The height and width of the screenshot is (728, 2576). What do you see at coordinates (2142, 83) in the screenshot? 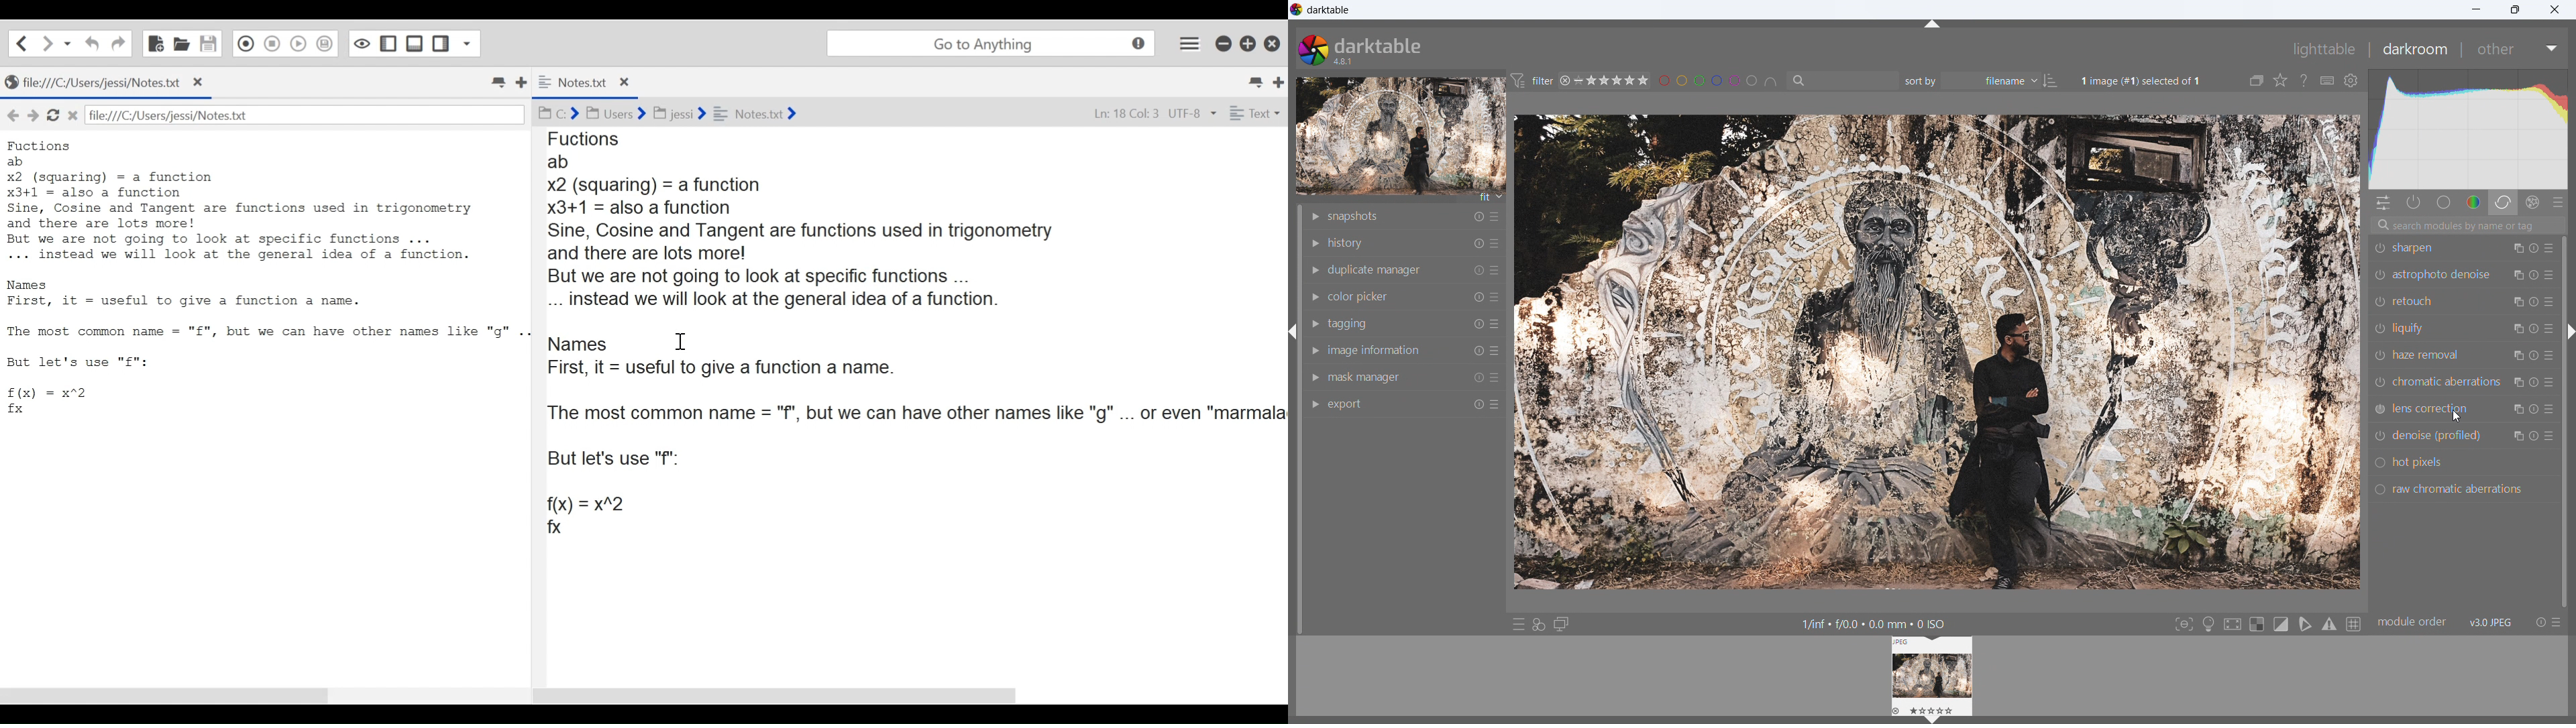
I see `1image (#1) selected of 1` at bounding box center [2142, 83].